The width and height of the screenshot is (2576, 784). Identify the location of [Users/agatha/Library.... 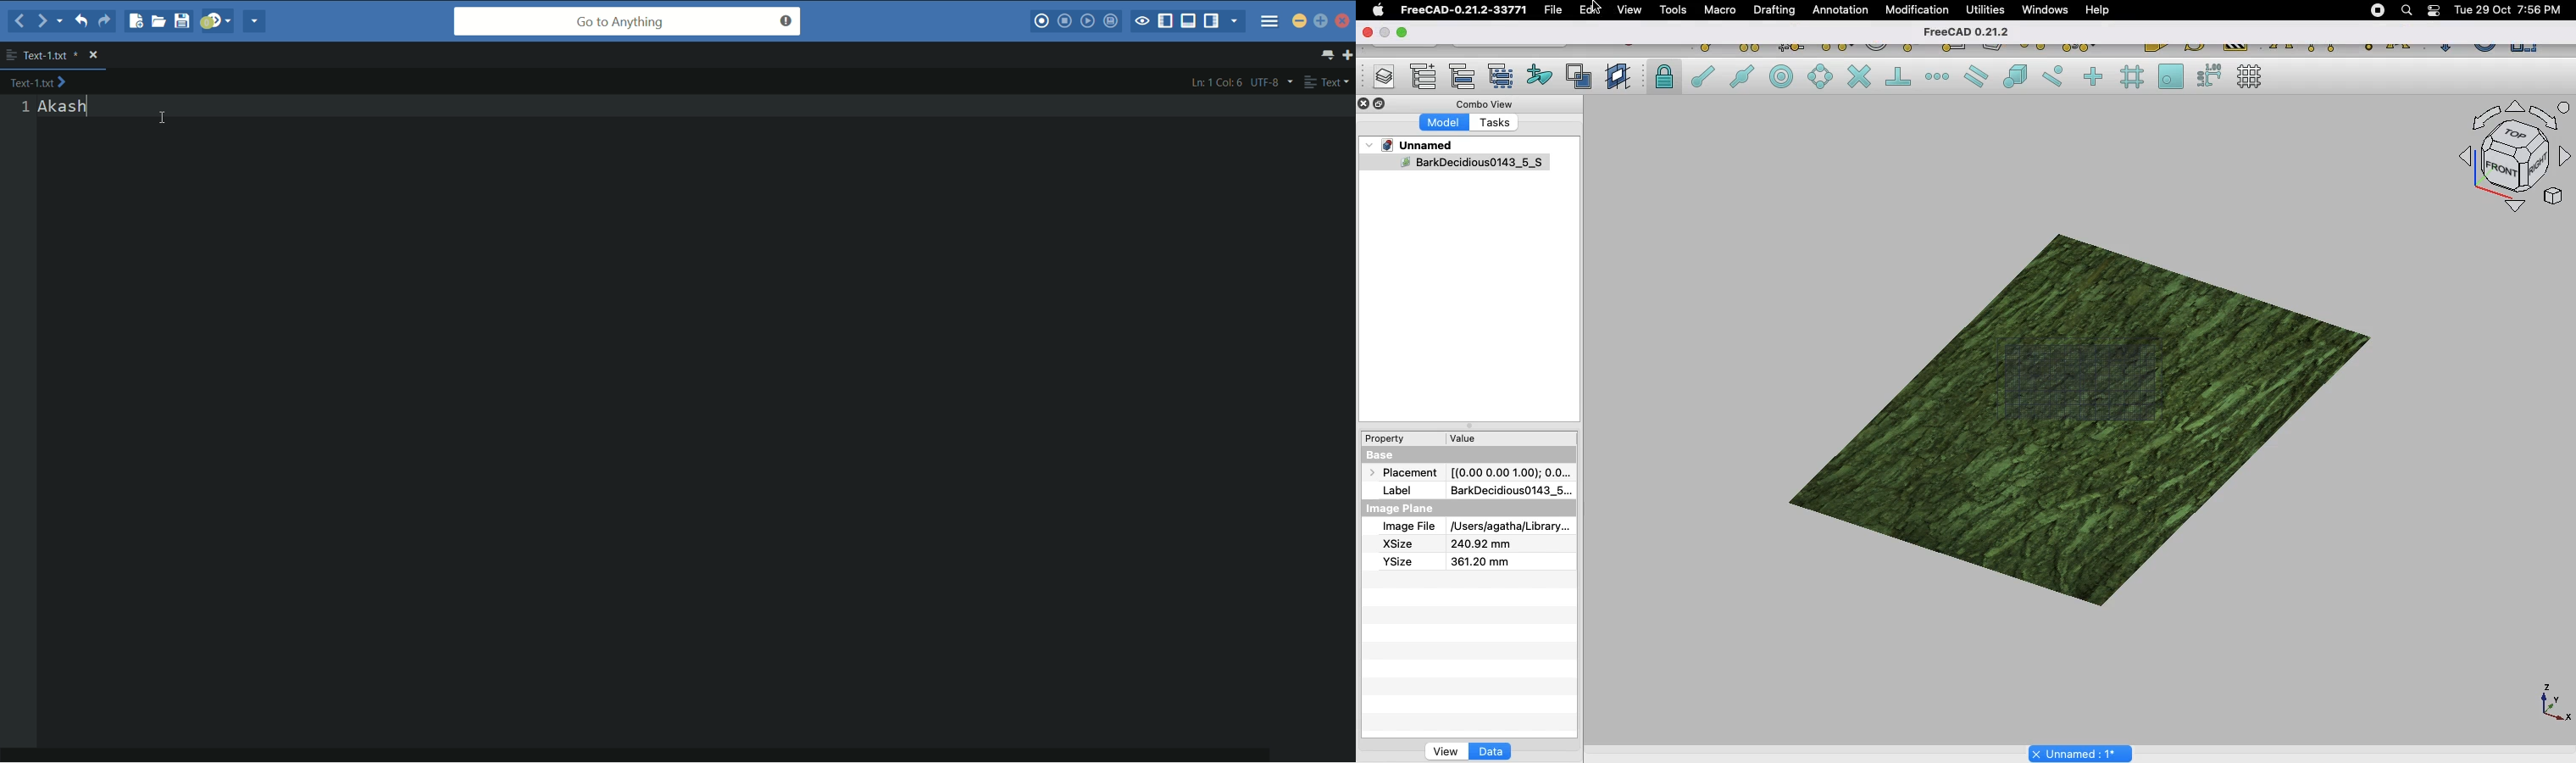
(1507, 527).